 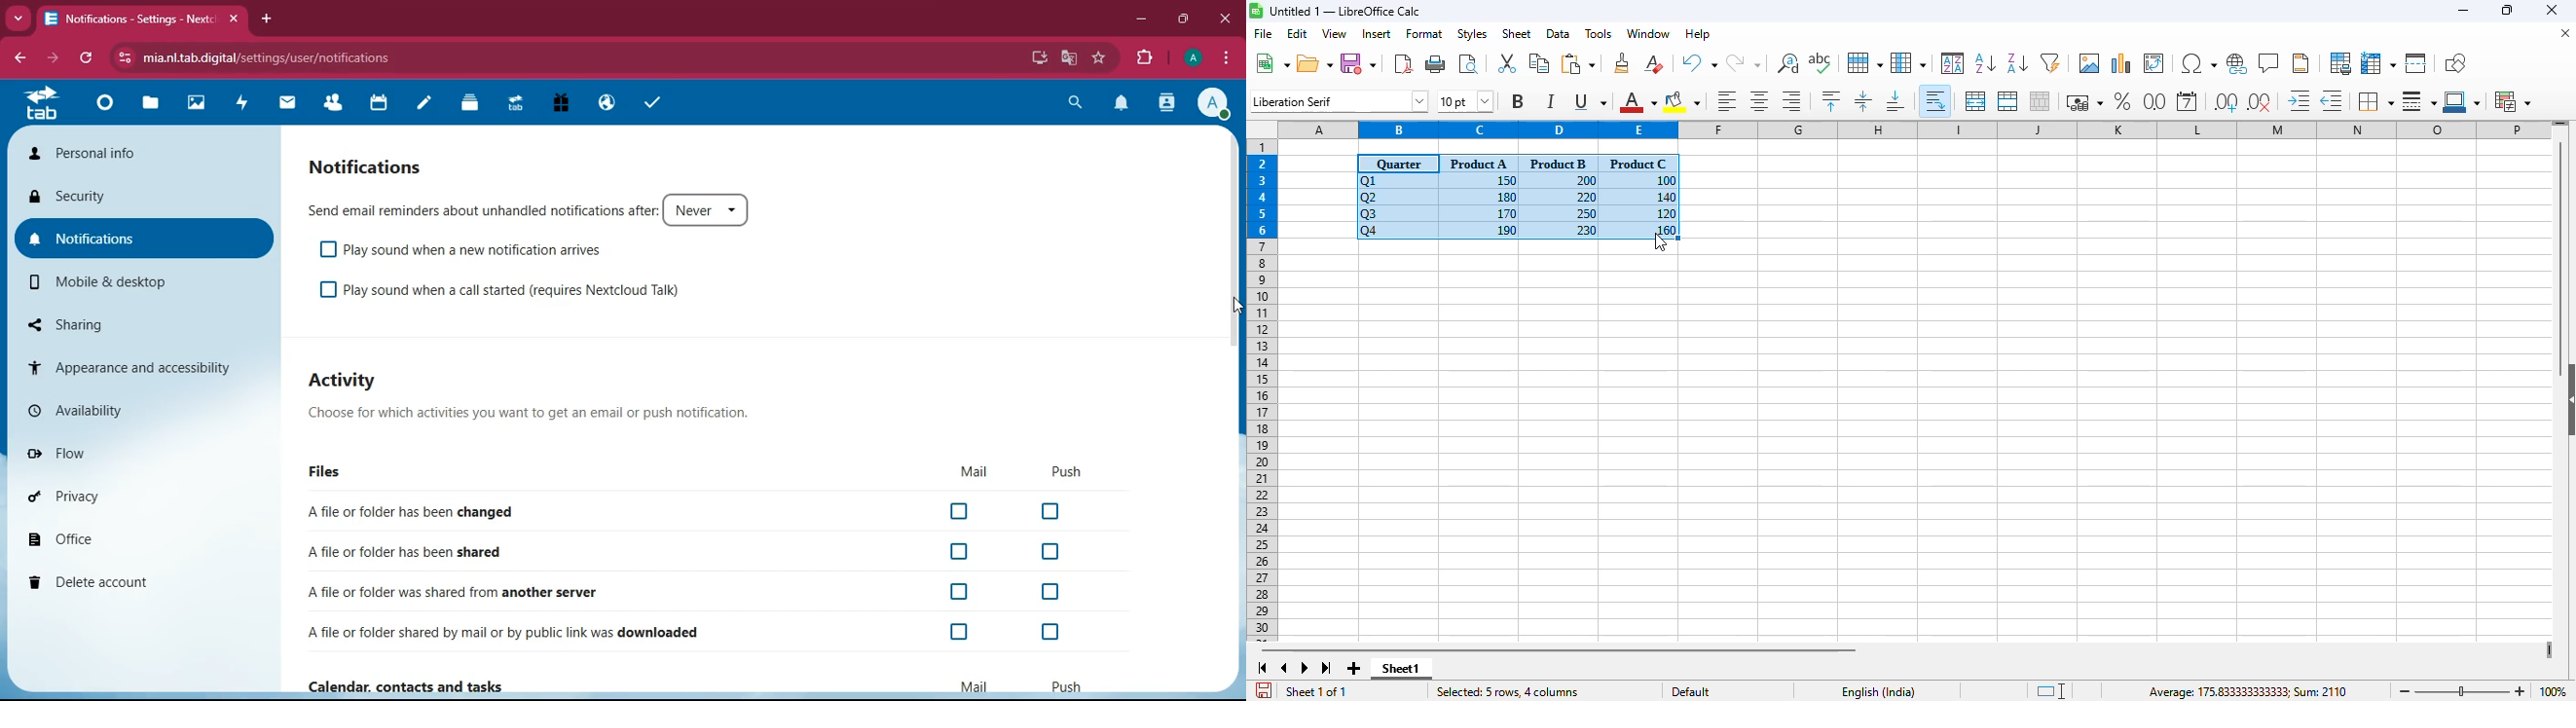 What do you see at coordinates (1212, 102) in the screenshot?
I see `Accoutn` at bounding box center [1212, 102].